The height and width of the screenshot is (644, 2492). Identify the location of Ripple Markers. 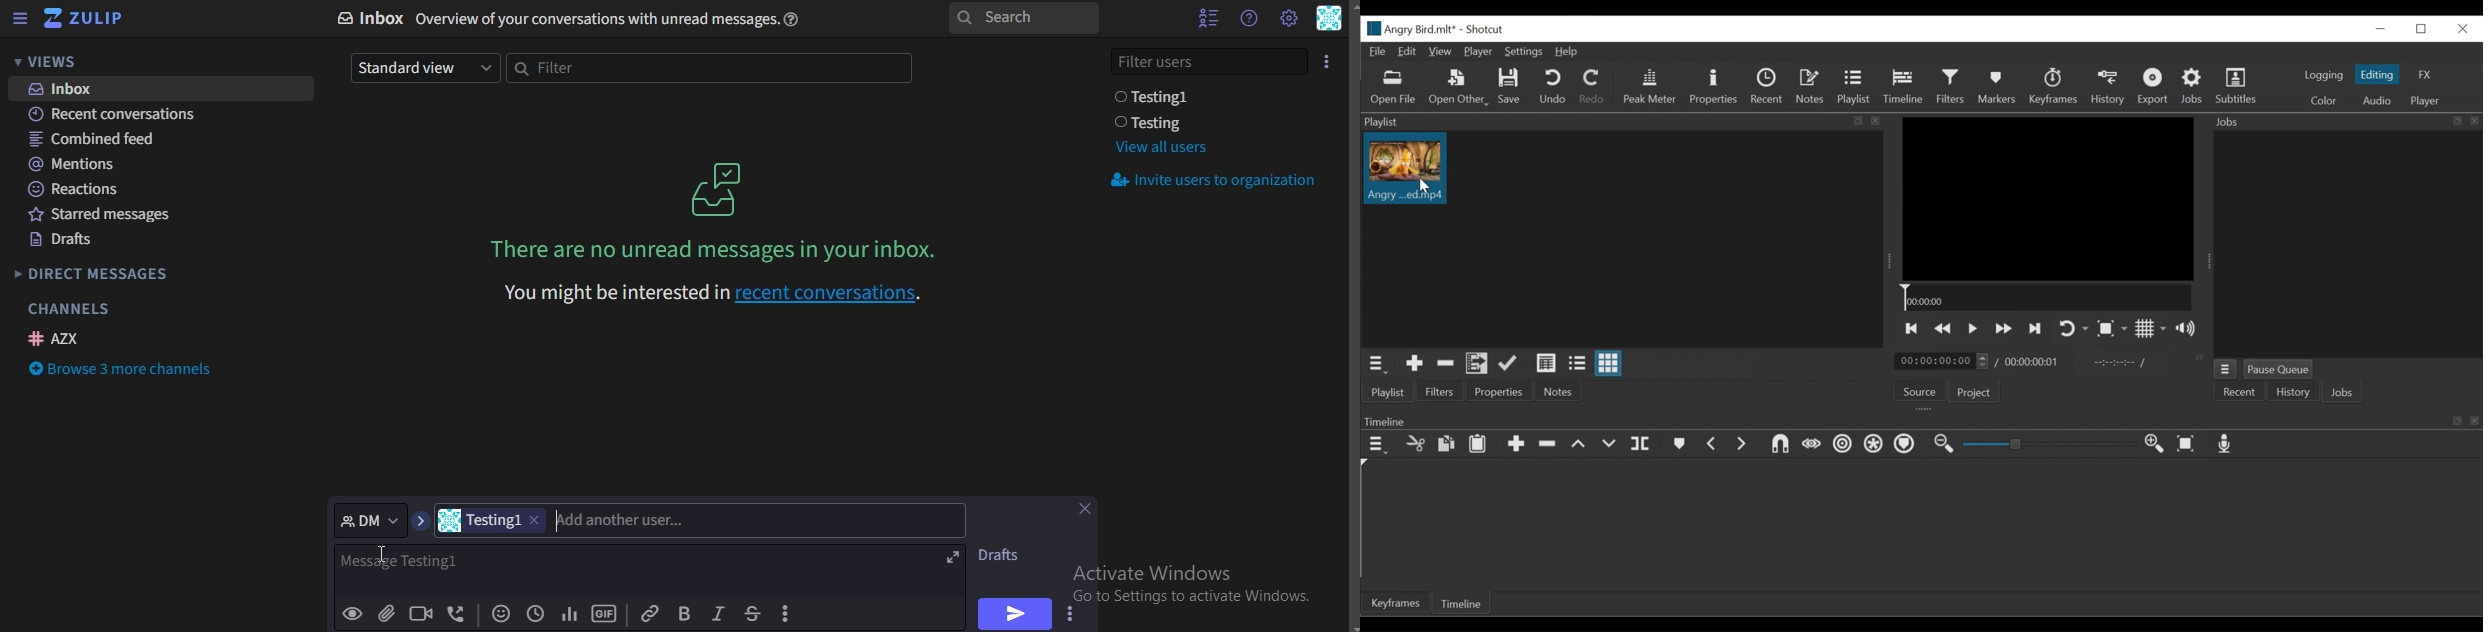
(1907, 445).